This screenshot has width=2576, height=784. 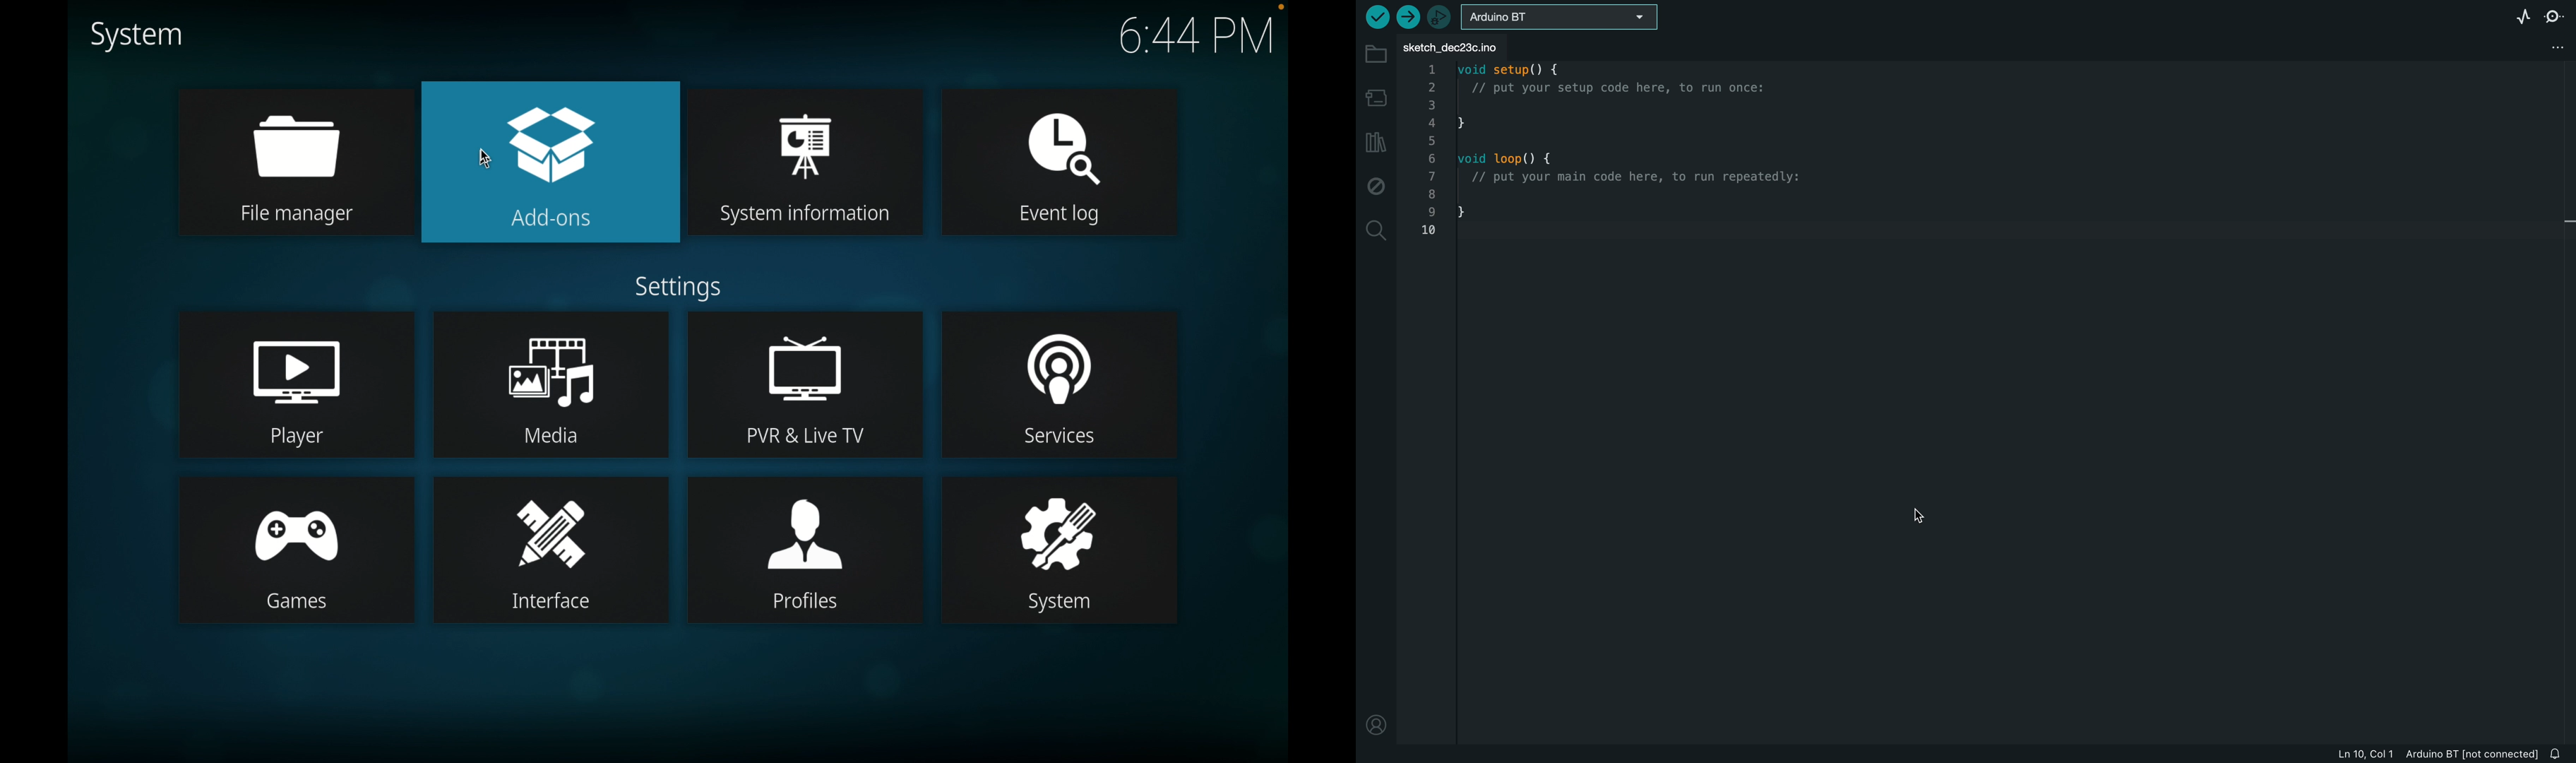 What do you see at coordinates (2525, 17) in the screenshot?
I see `serial plotter` at bounding box center [2525, 17].